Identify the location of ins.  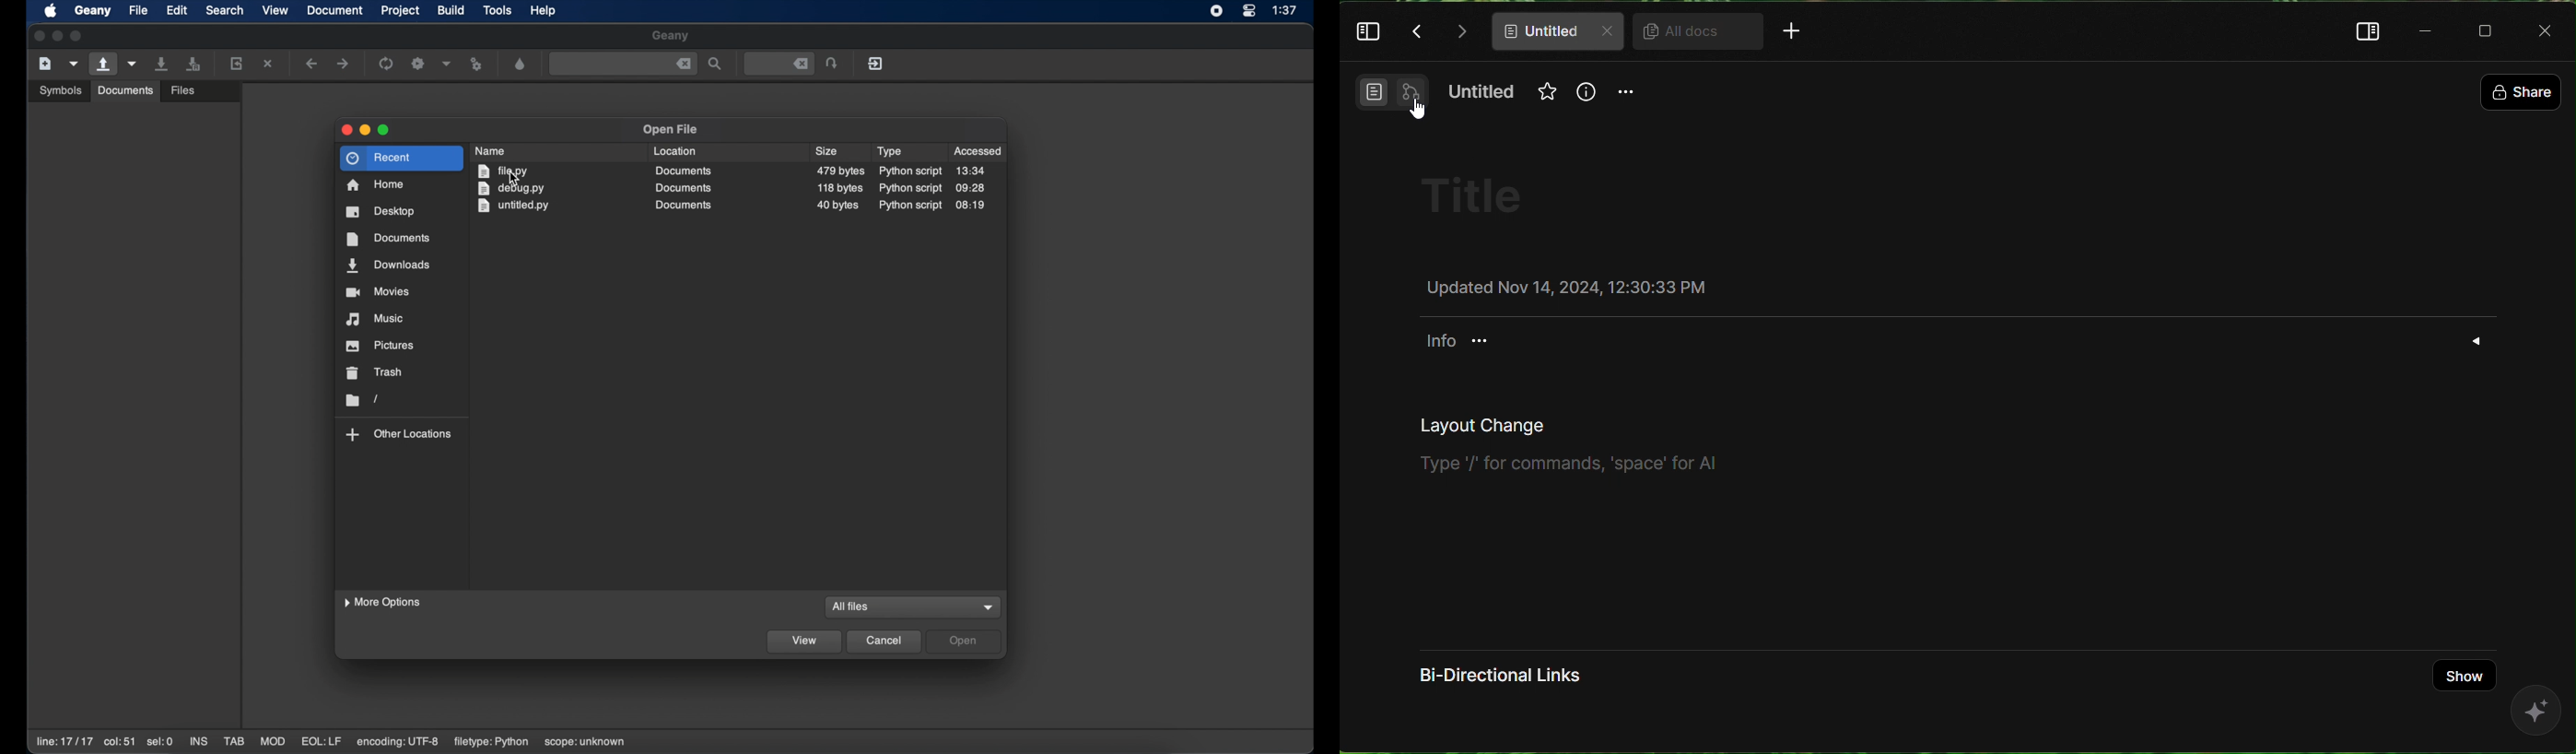
(198, 741).